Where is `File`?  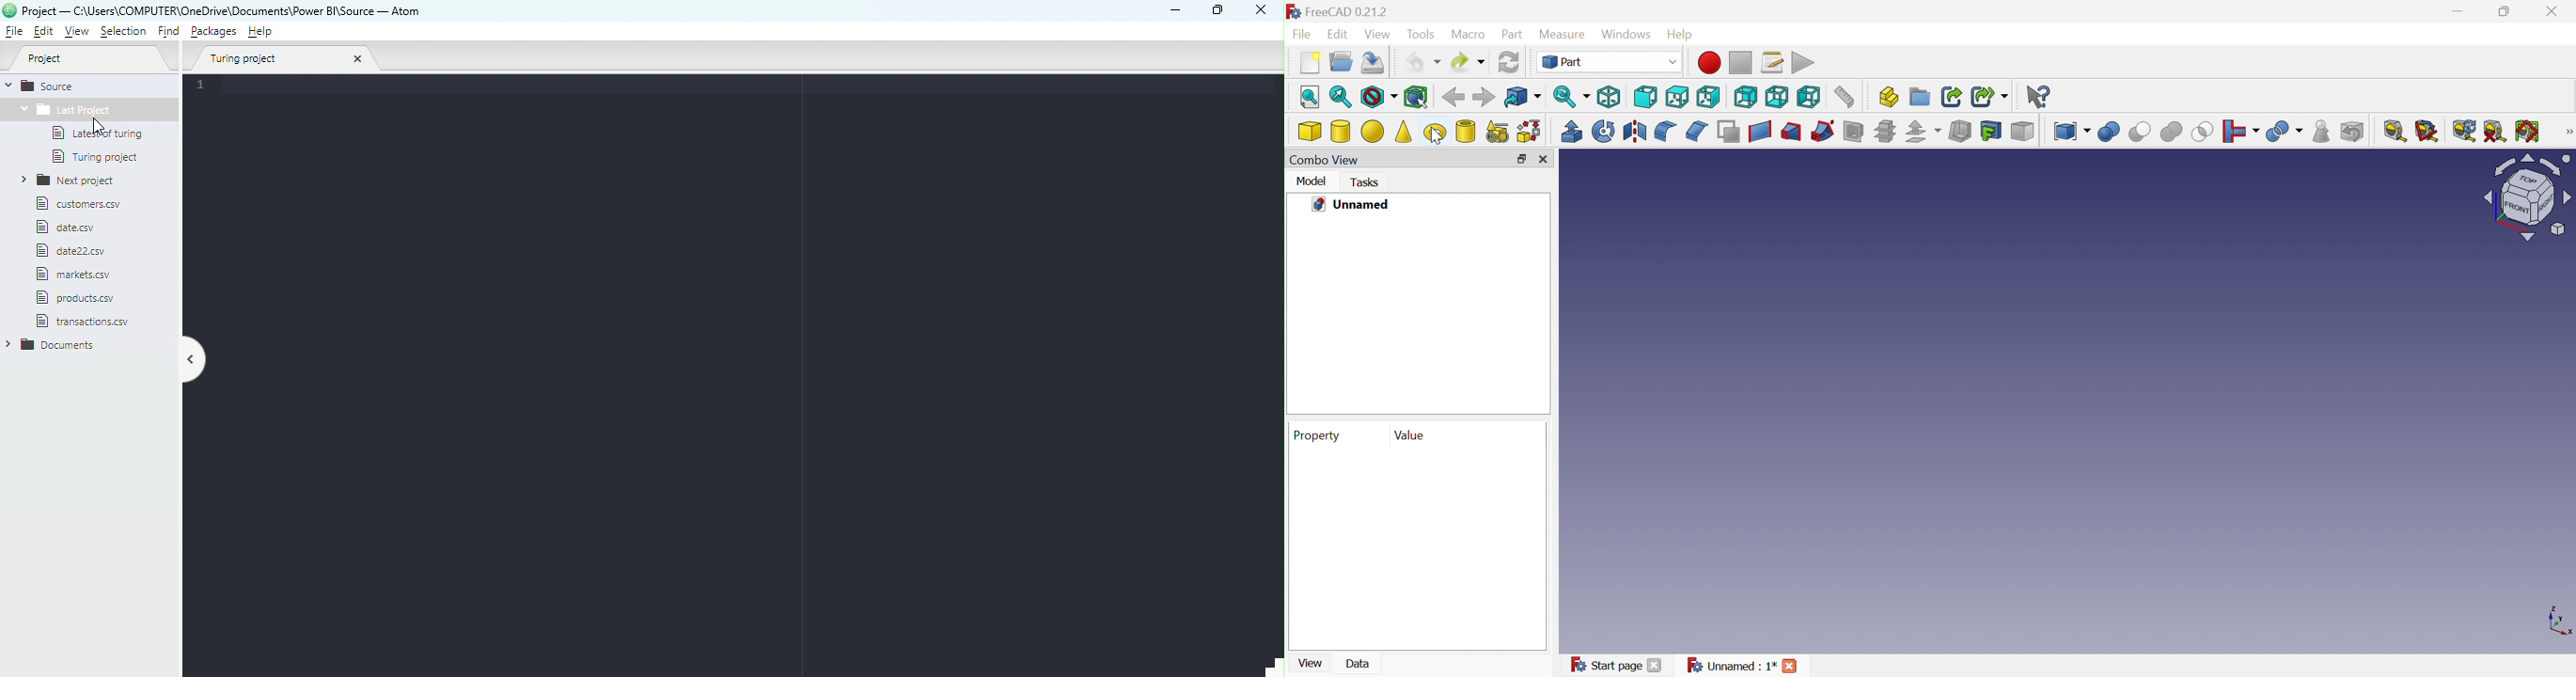
File is located at coordinates (1302, 35).